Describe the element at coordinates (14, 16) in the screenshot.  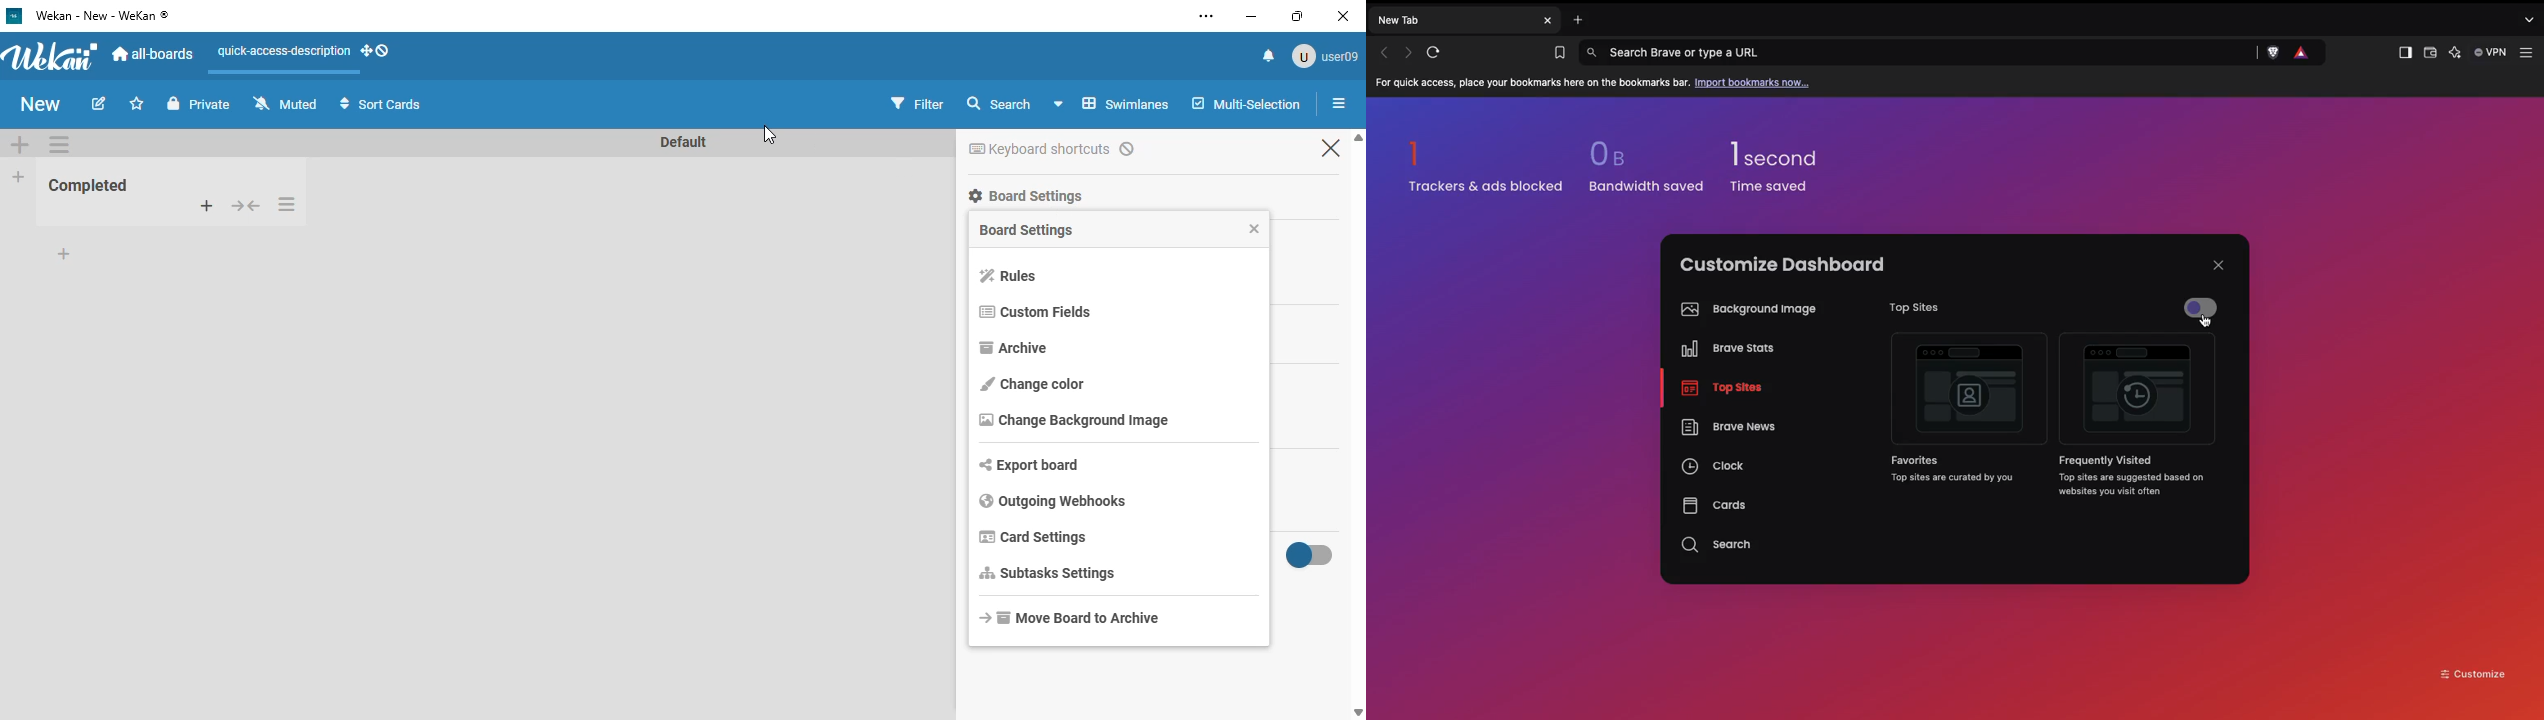
I see `logo` at that location.